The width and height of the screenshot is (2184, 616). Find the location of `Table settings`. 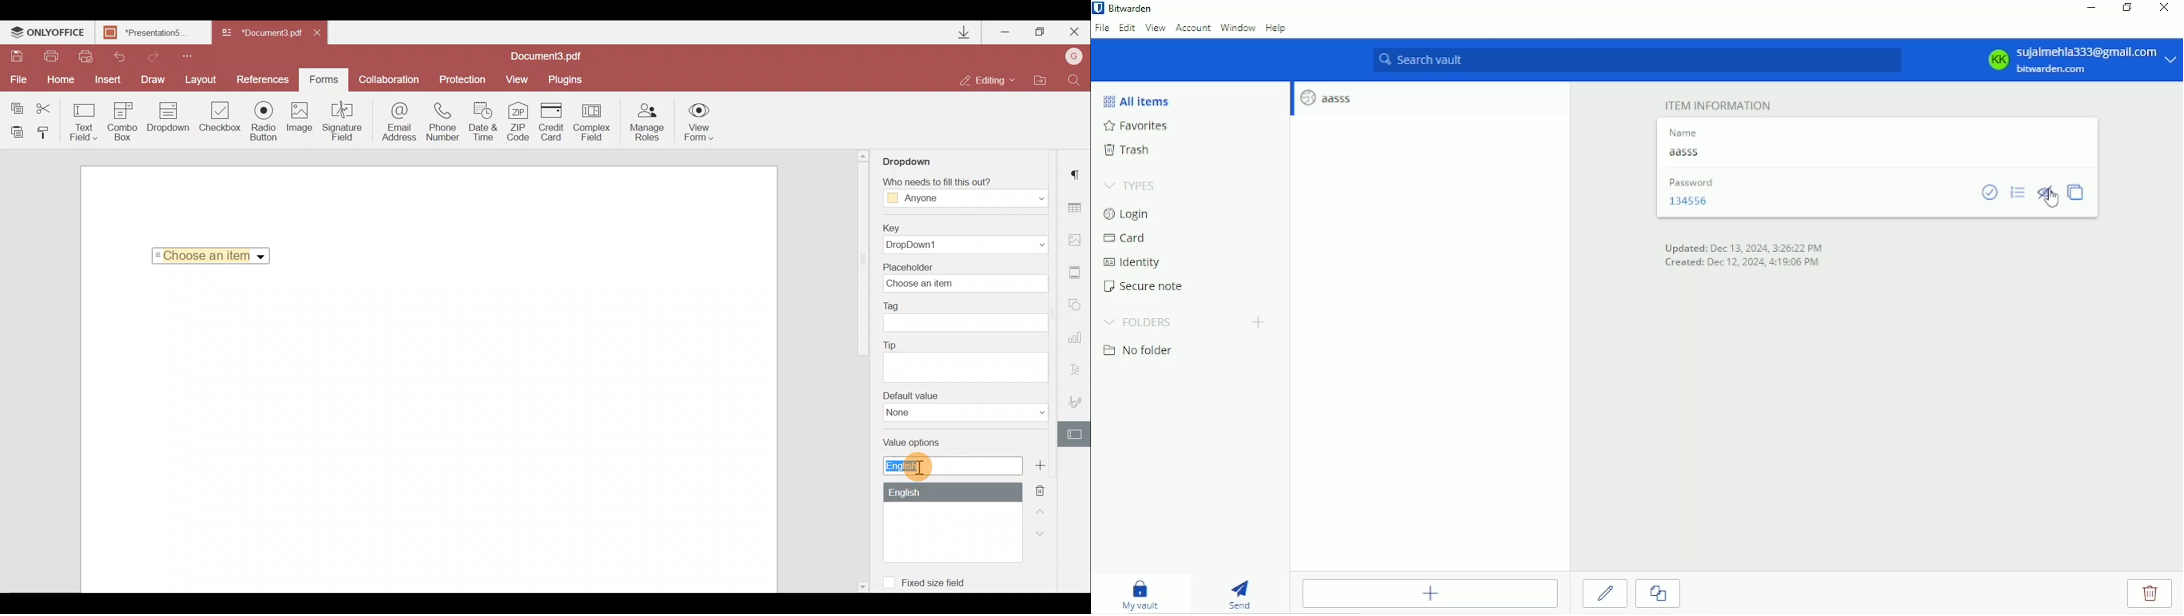

Table settings is located at coordinates (1077, 208).